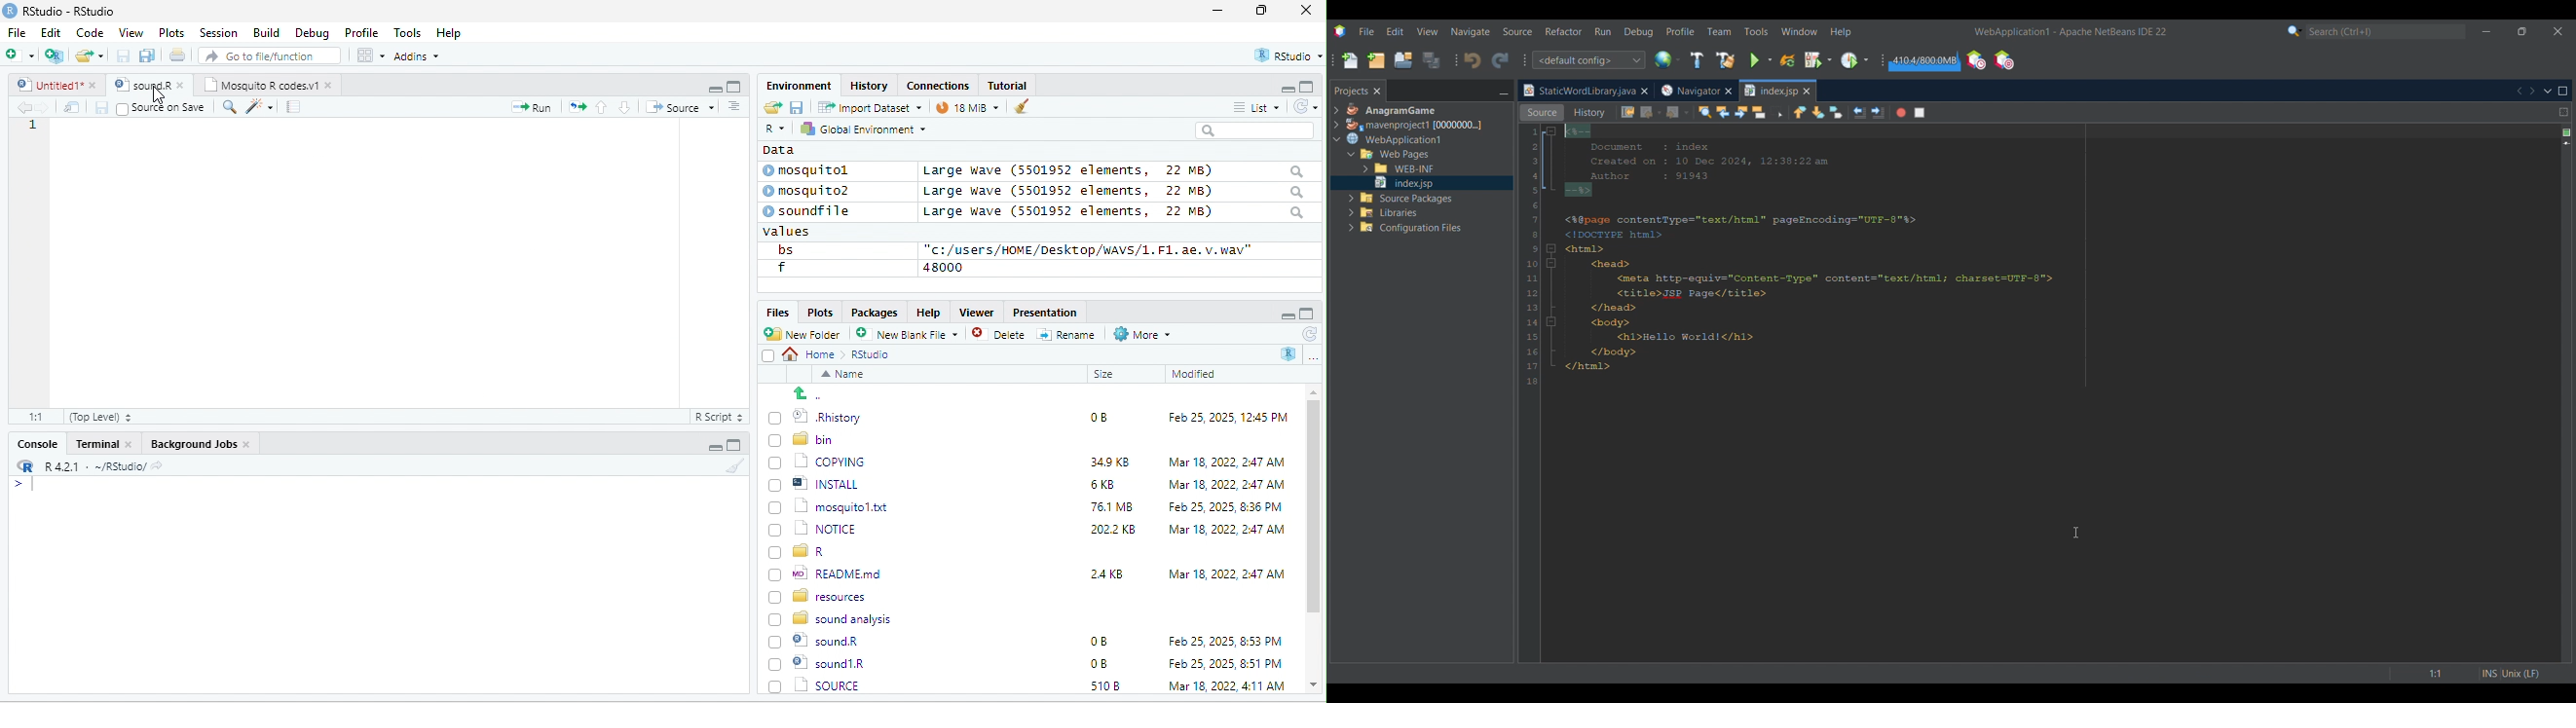 This screenshot has width=2576, height=728. Describe the element at coordinates (370, 56) in the screenshot. I see `view` at that location.